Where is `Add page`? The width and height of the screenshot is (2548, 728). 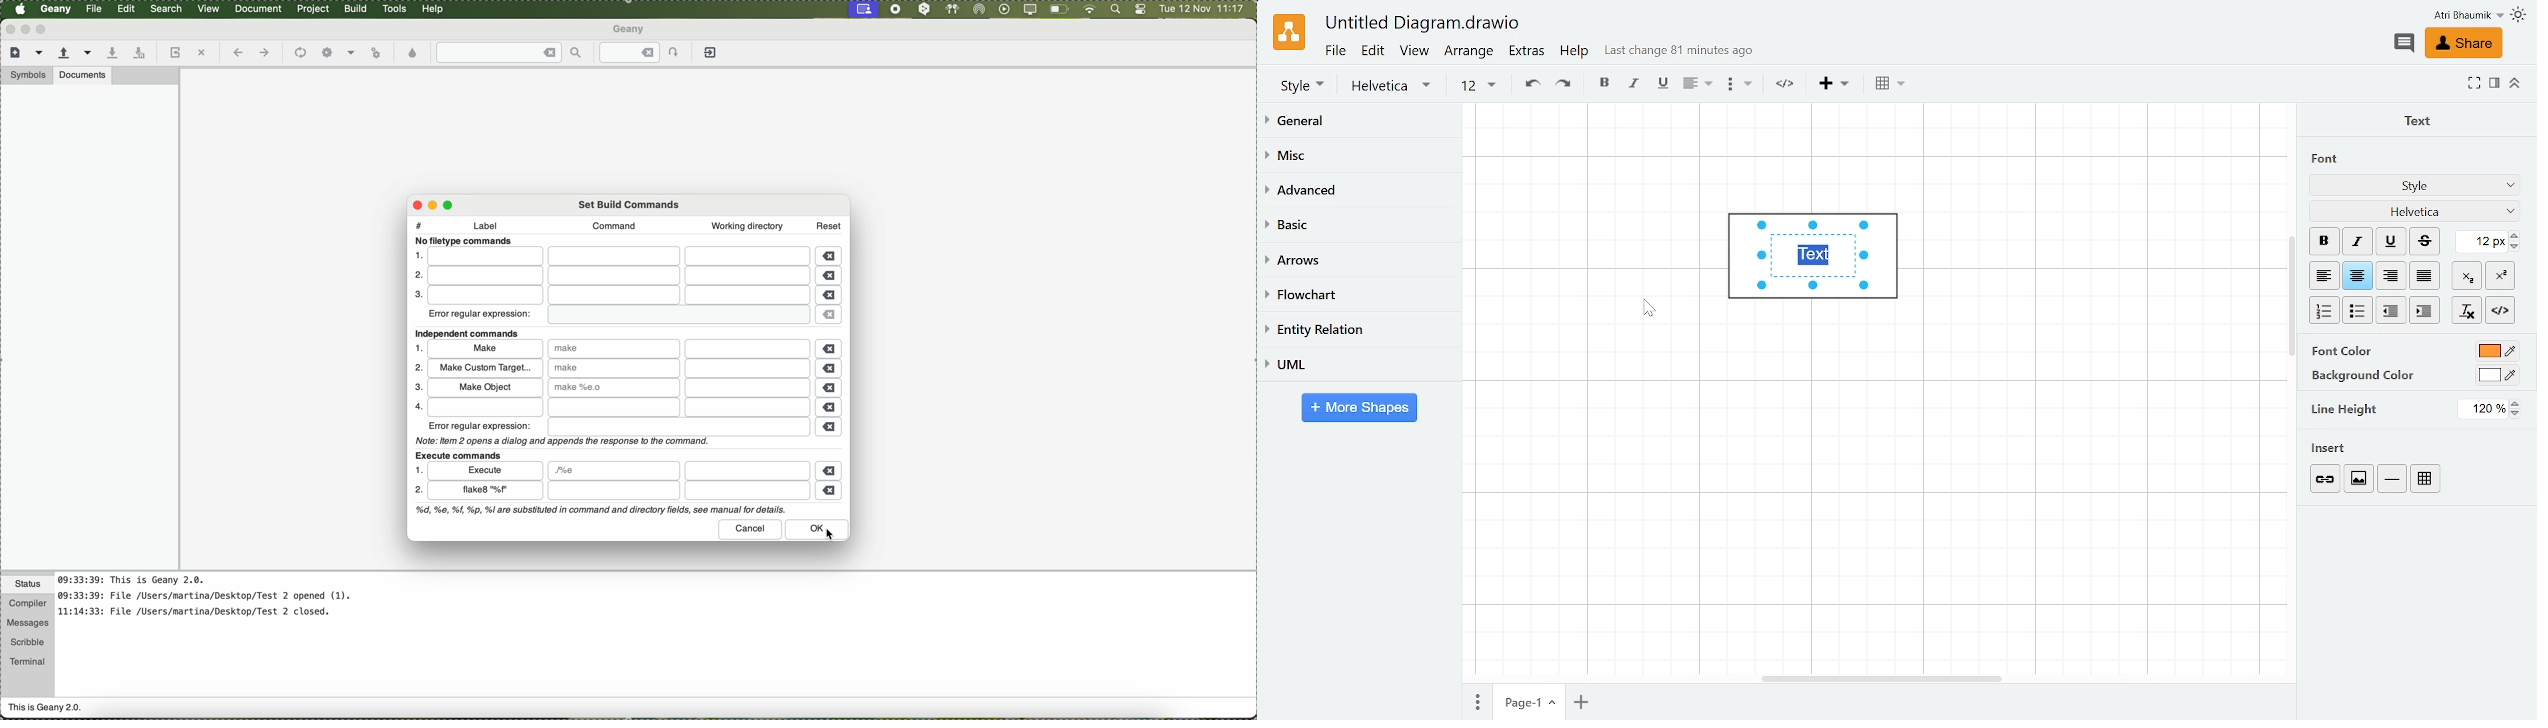
Add page is located at coordinates (1584, 701).